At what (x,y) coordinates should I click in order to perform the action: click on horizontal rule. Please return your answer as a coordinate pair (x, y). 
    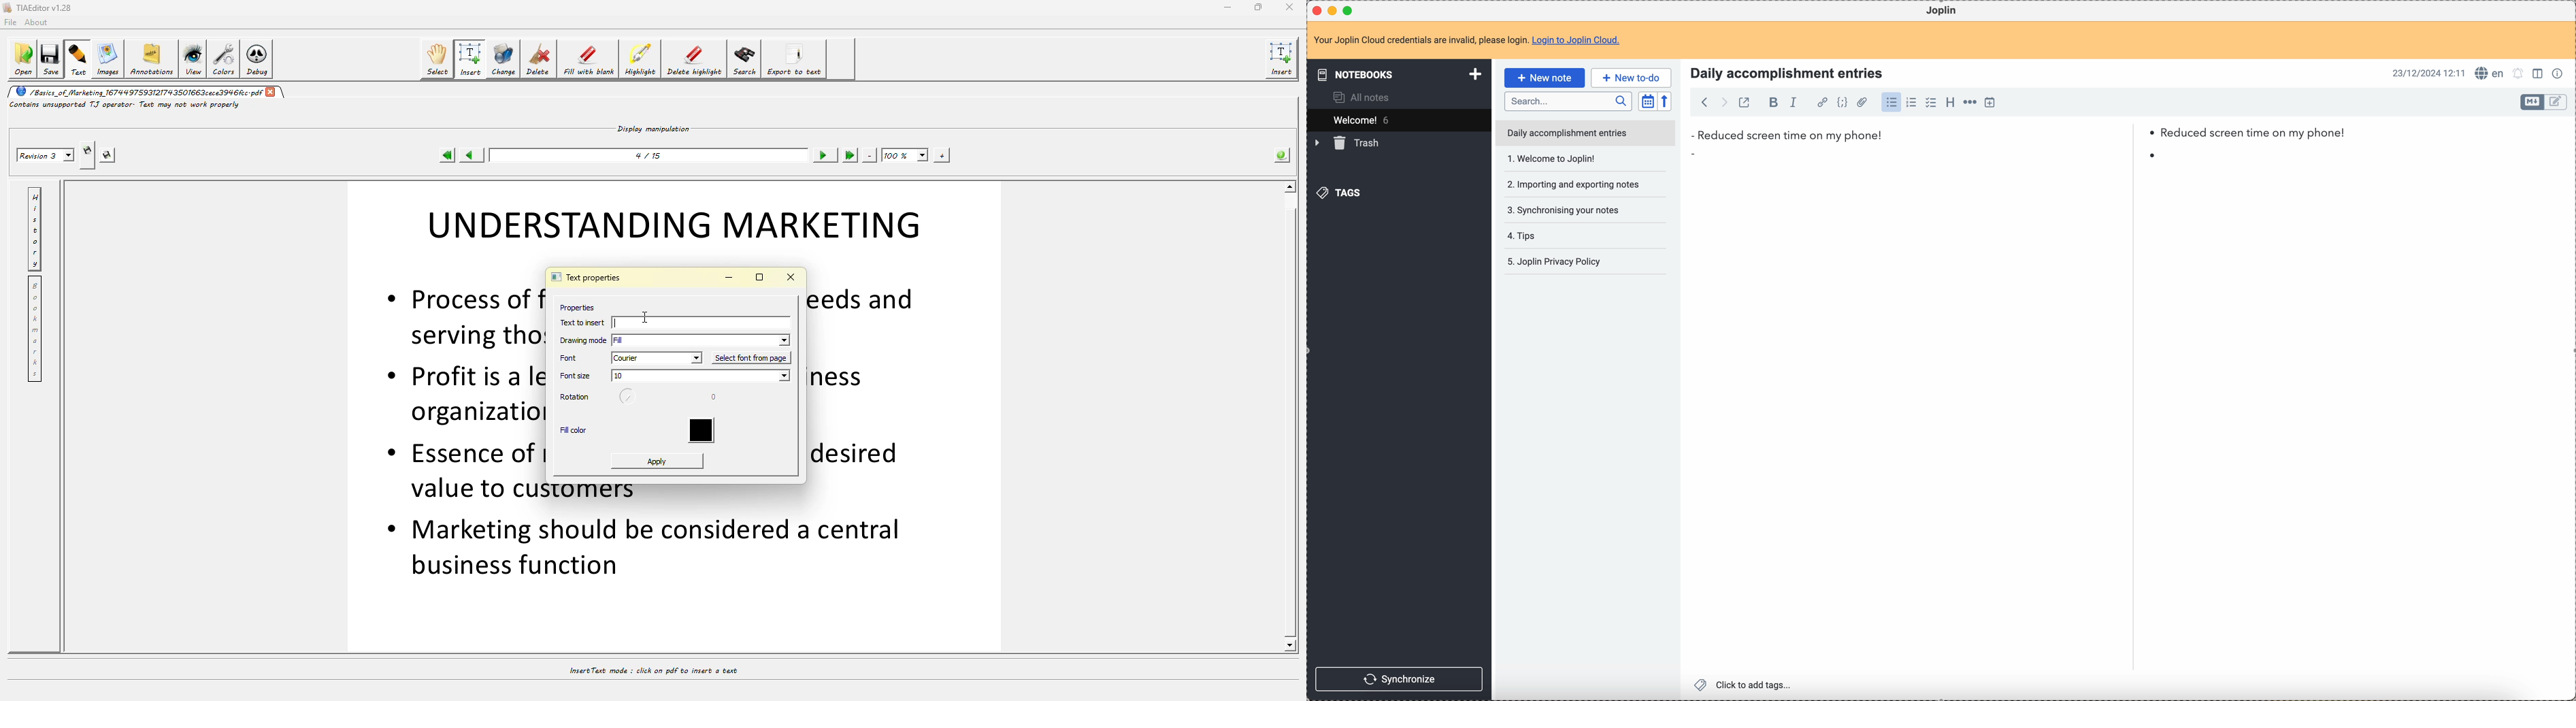
    Looking at the image, I should click on (1970, 104).